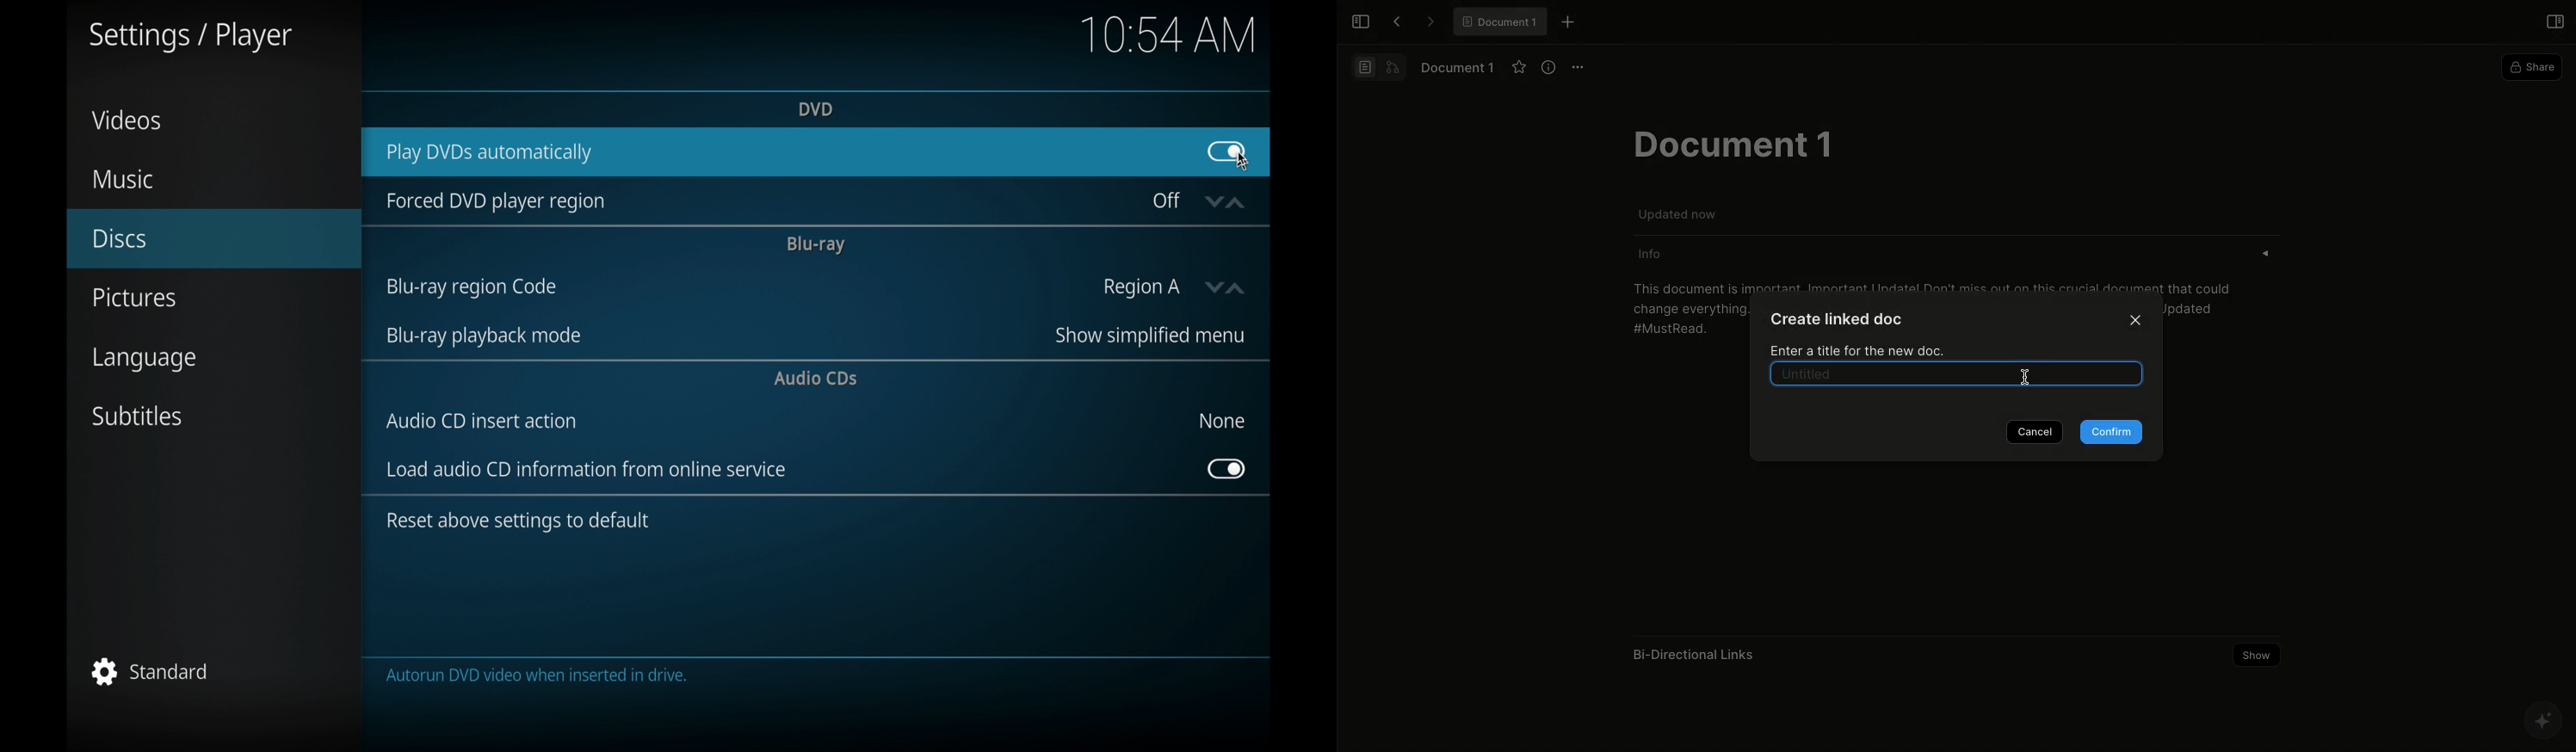  Describe the element at coordinates (1971, 255) in the screenshot. I see `Info «` at that location.